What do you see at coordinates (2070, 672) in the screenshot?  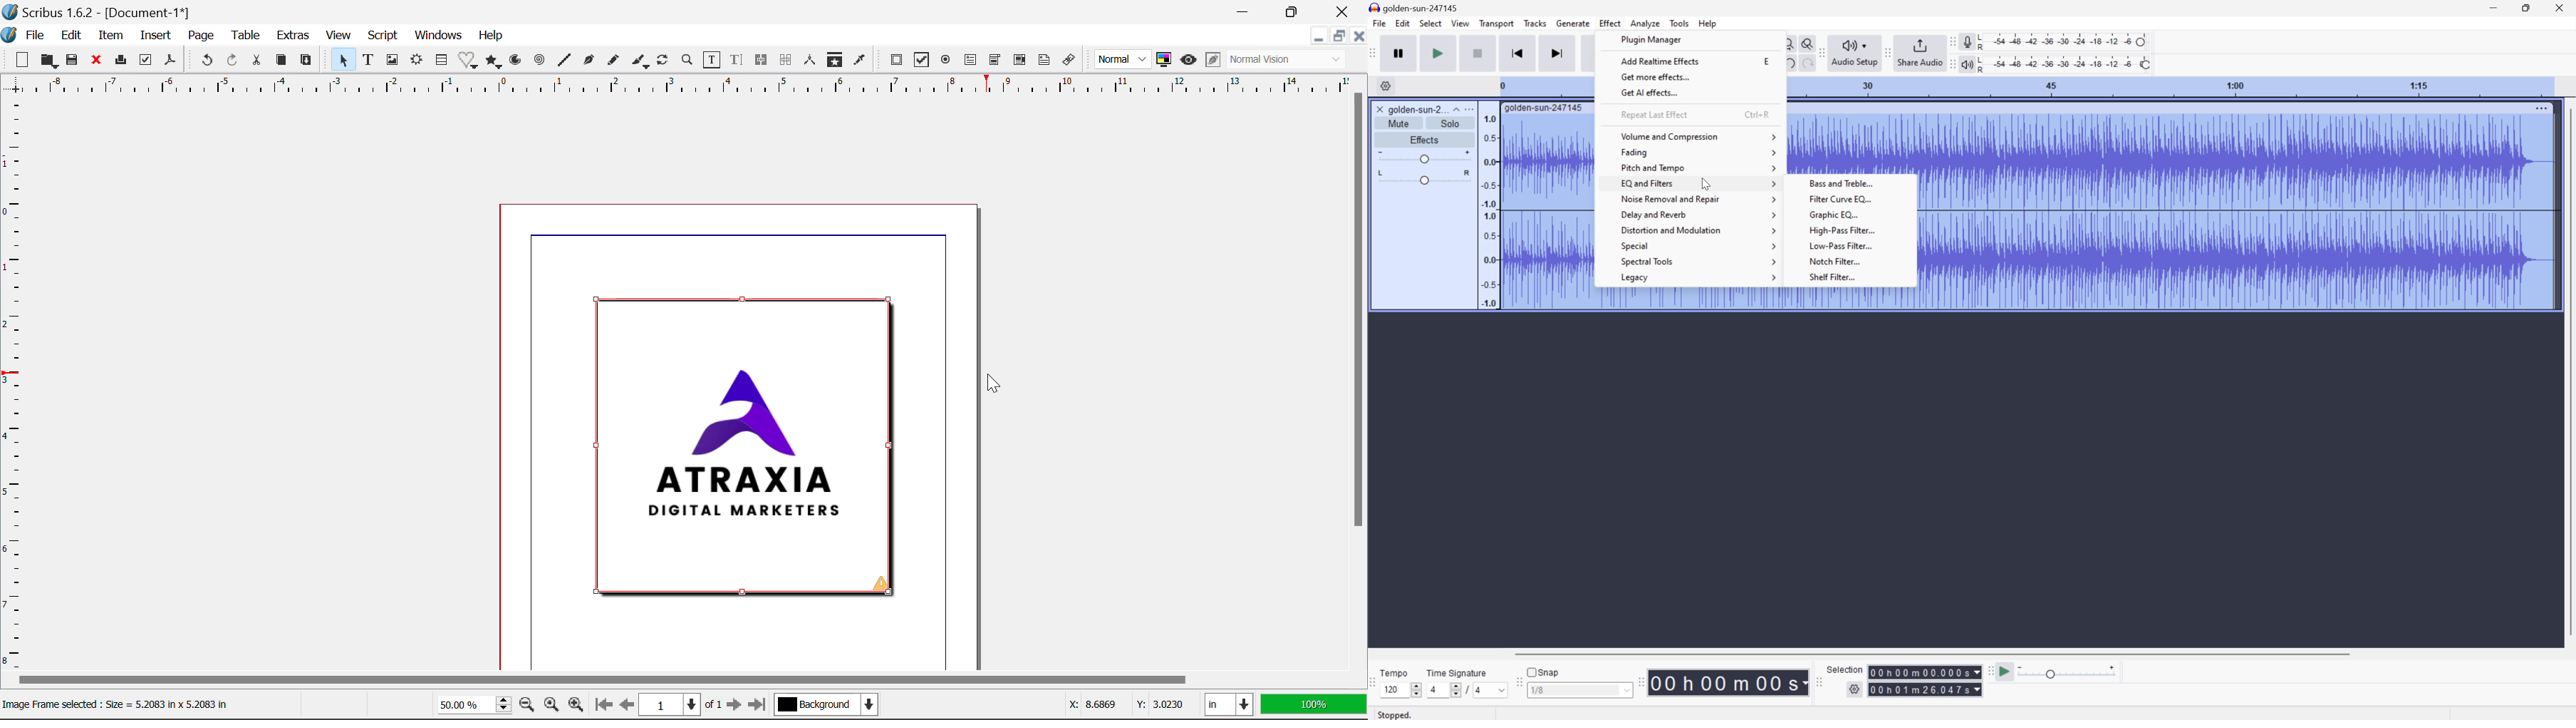 I see `Play back speed` at bounding box center [2070, 672].